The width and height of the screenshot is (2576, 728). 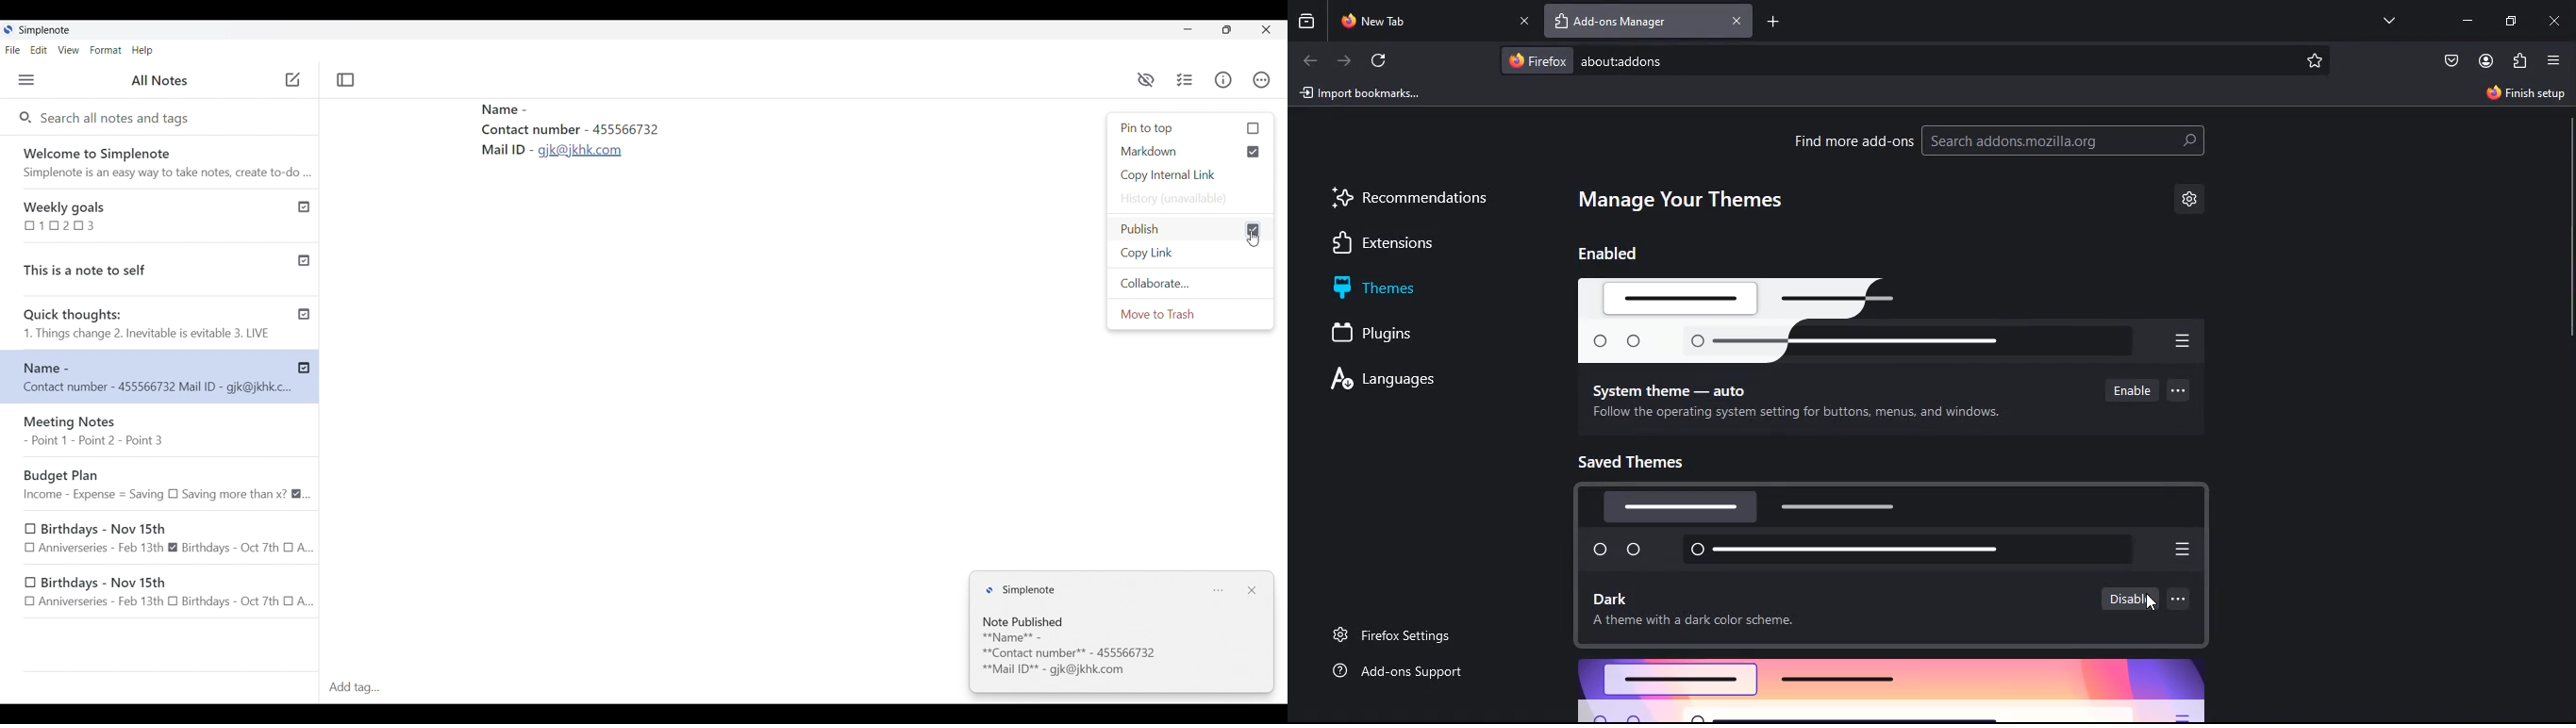 I want to click on more, so click(x=2185, y=603).